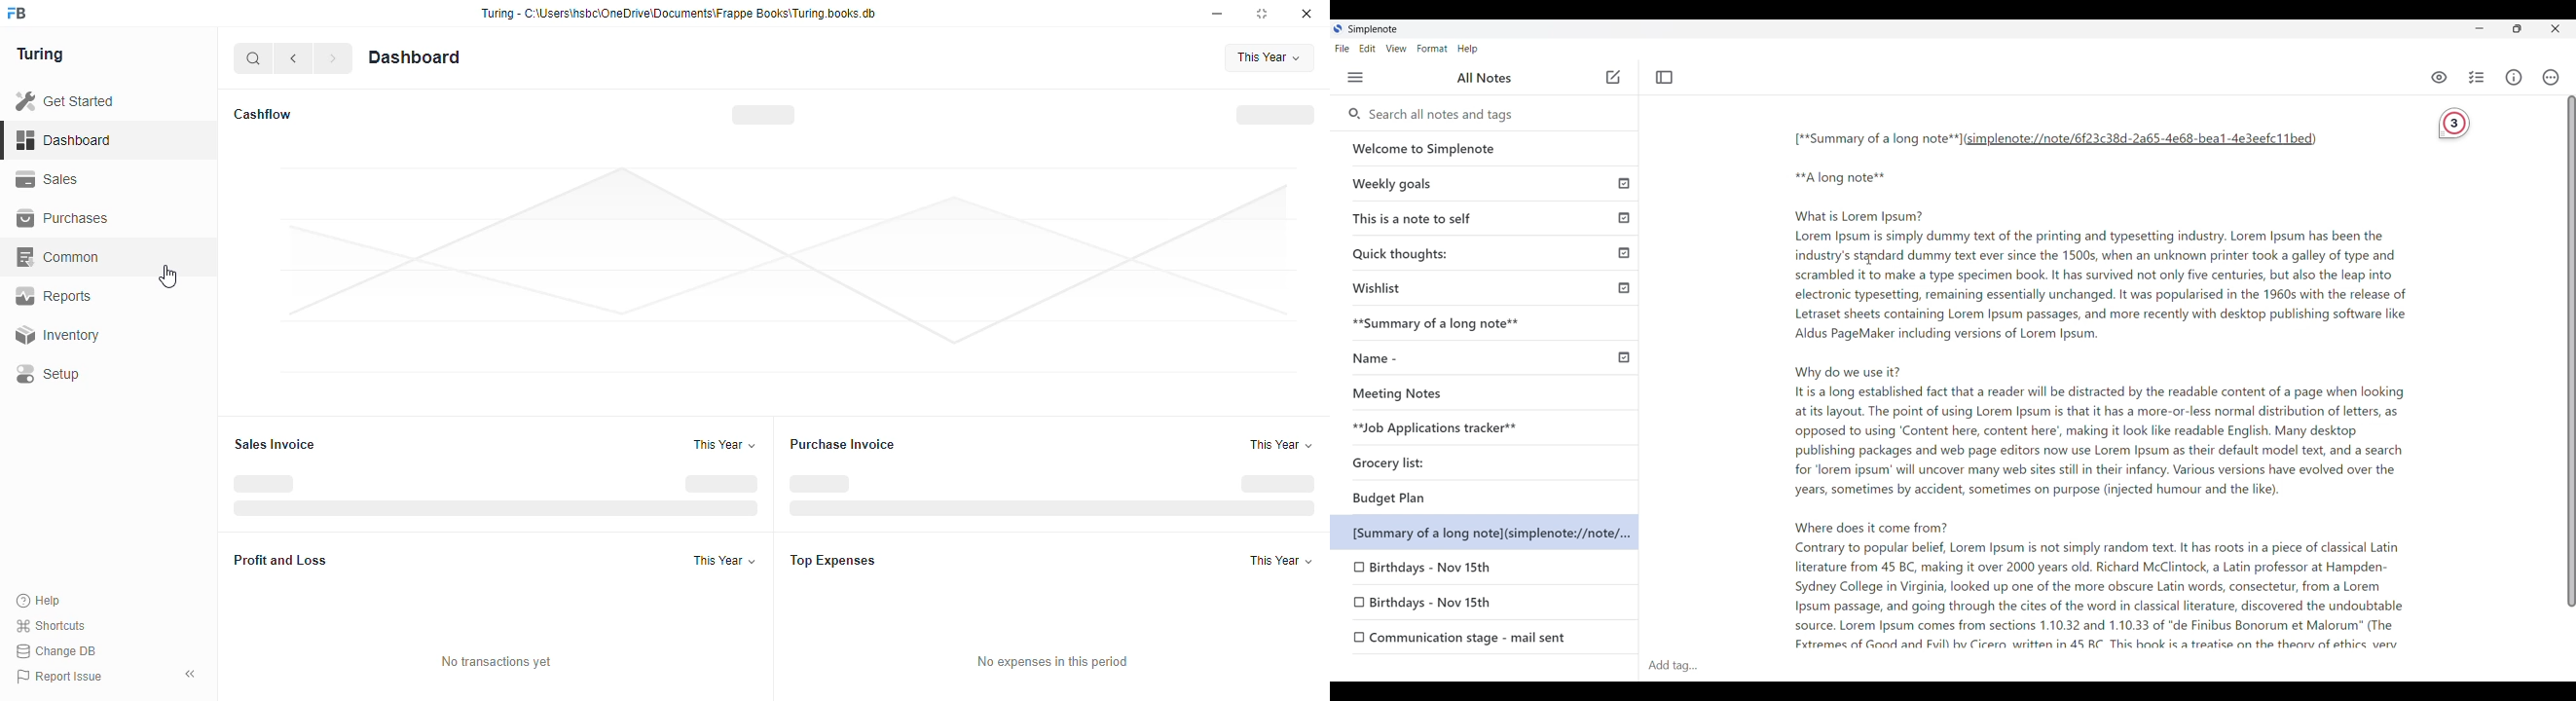 Image resolution: width=2576 pixels, height=728 pixels. I want to click on Turing - C:\Users\hsbc\OneDrive\Documents\Frappe Books\Turing books.db, so click(678, 14).